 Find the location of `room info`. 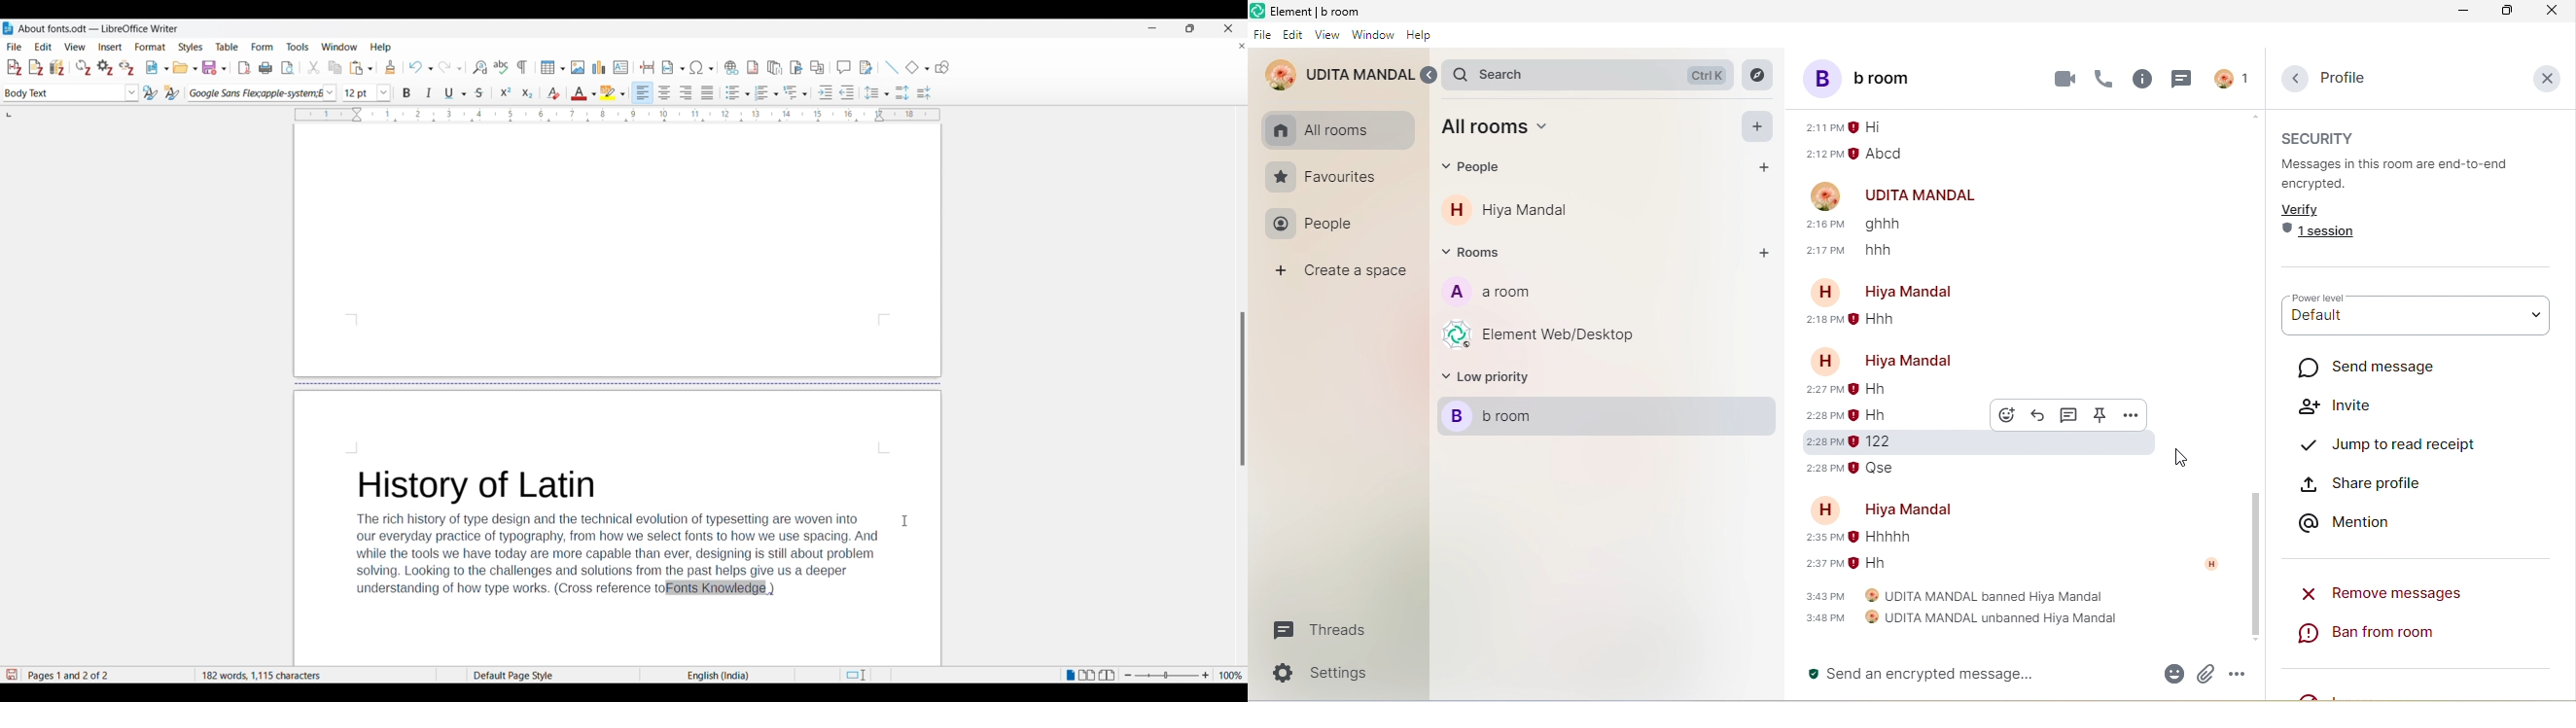

room info is located at coordinates (2143, 80).